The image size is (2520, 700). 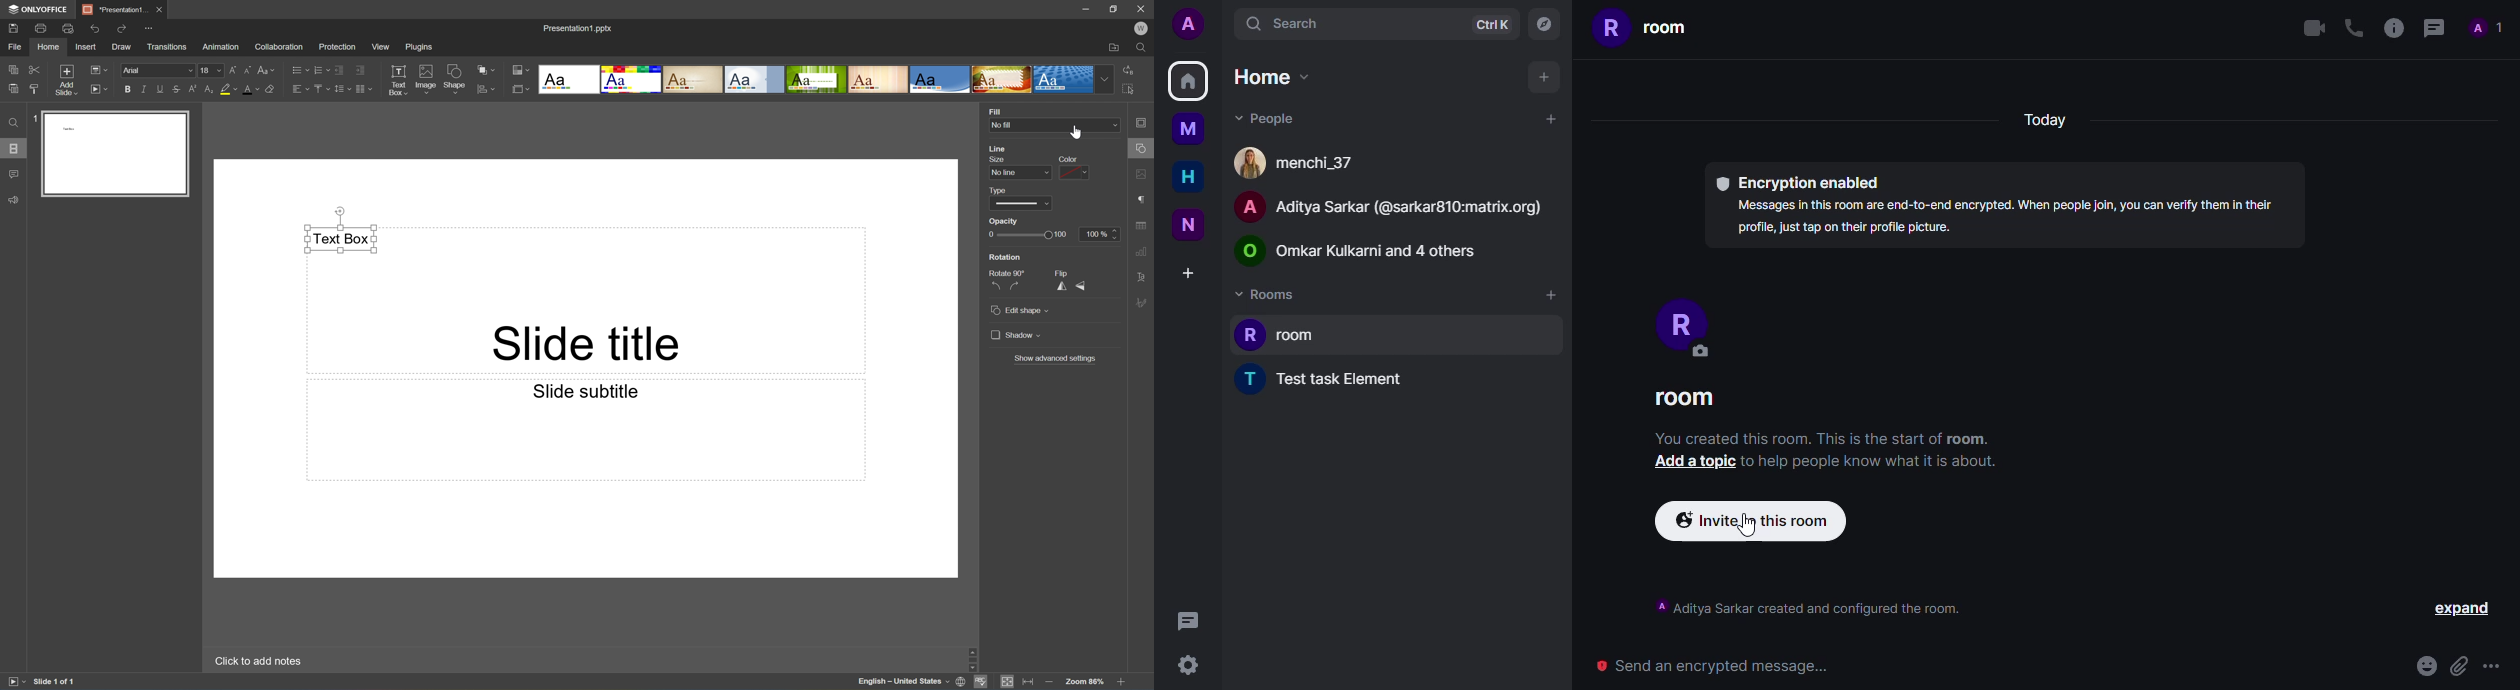 I want to click on Rooms, so click(x=1269, y=294).